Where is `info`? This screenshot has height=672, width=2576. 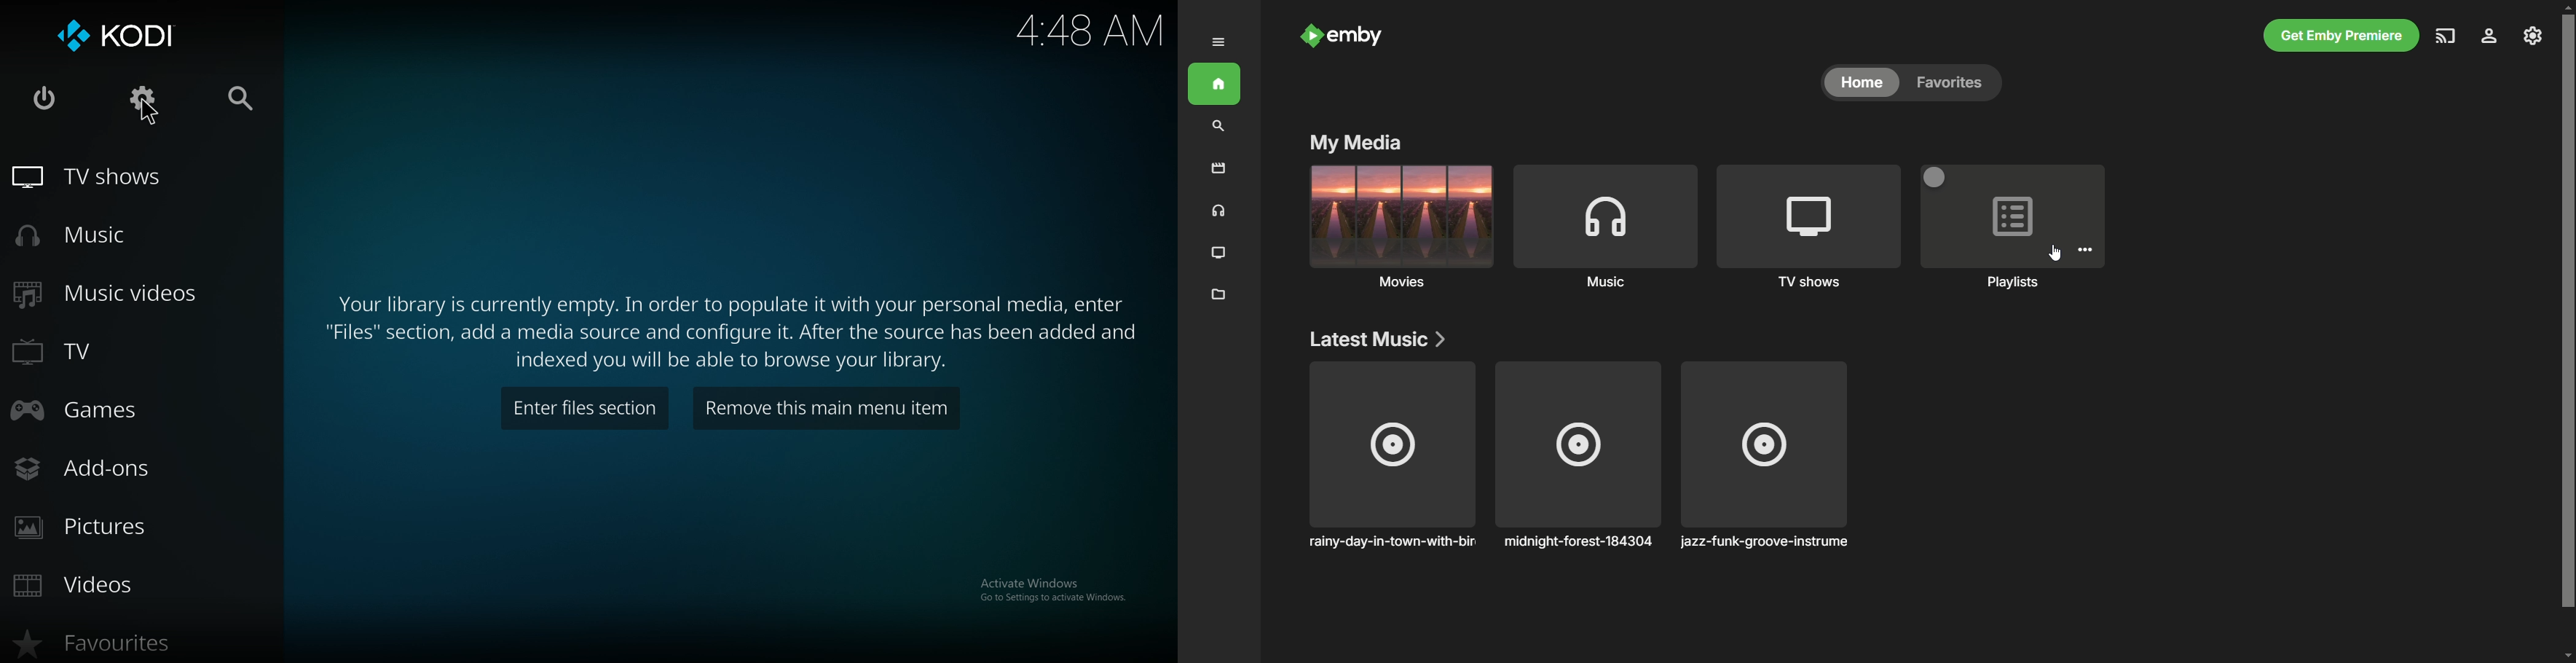 info is located at coordinates (740, 327).